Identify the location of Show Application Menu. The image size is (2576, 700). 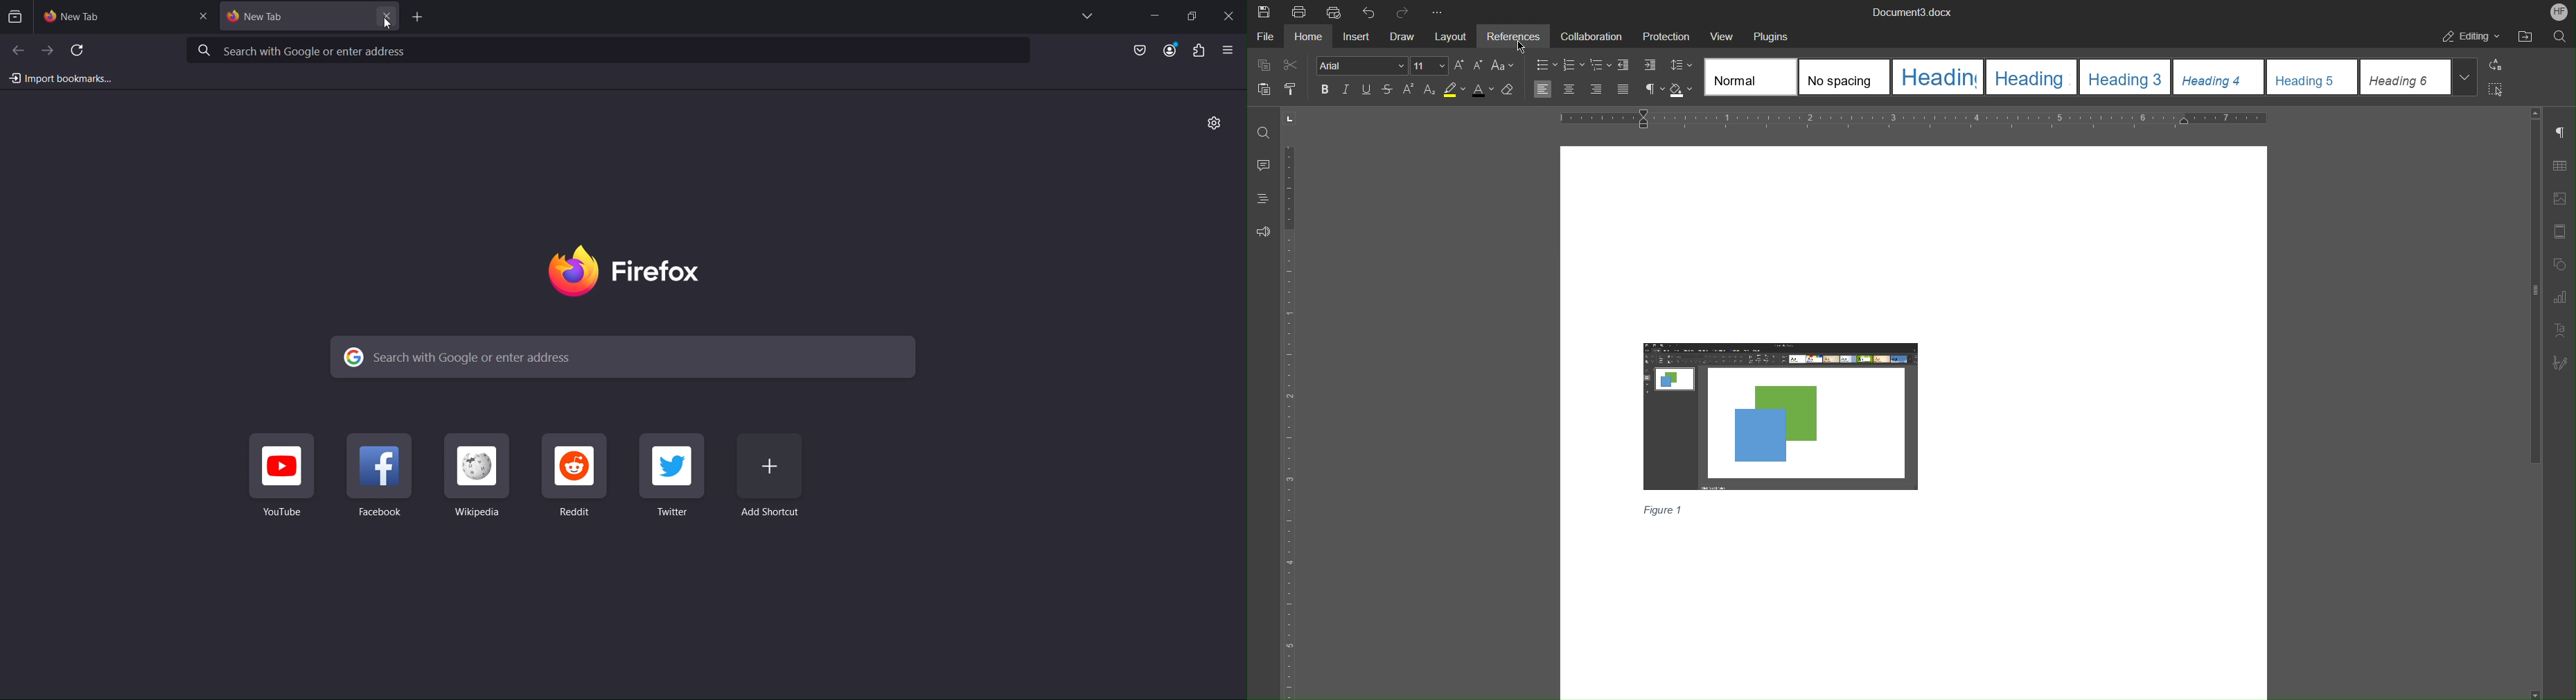
(1232, 50).